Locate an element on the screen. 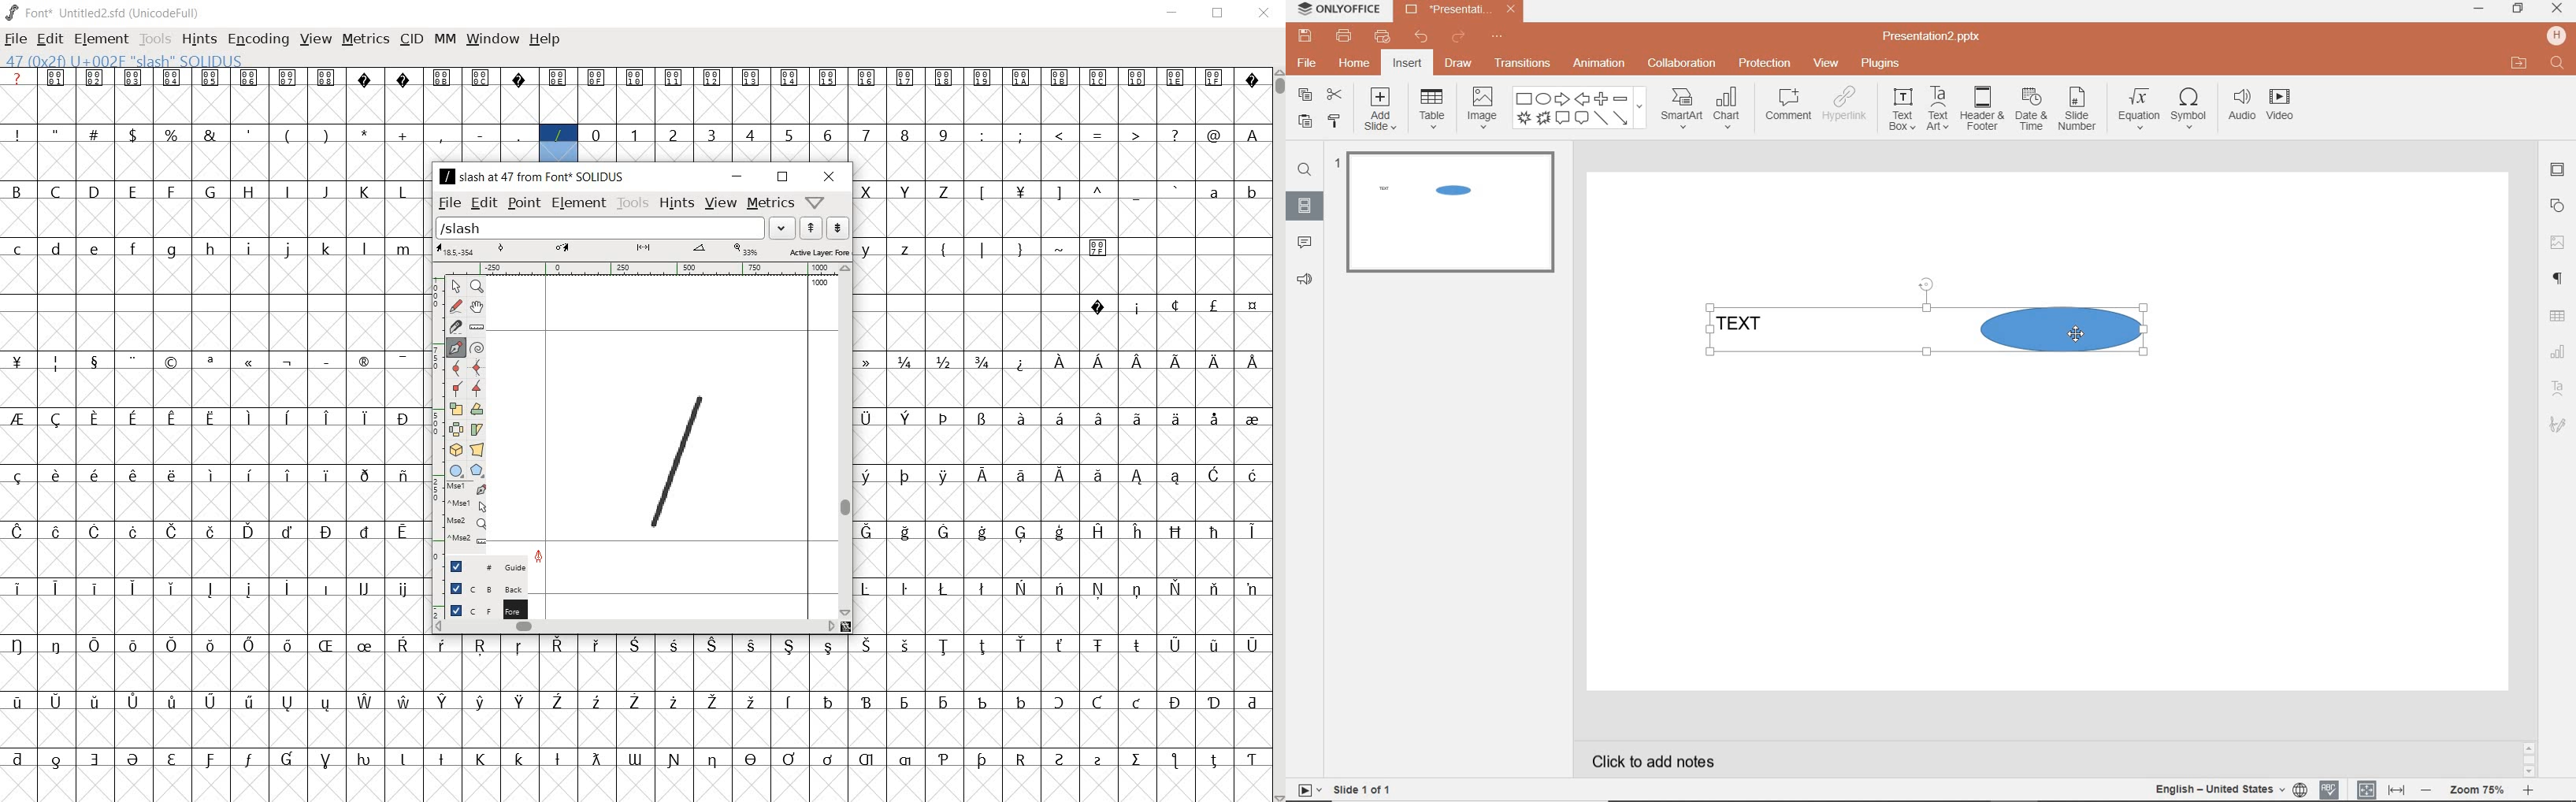 Image resolution: width=2576 pixels, height=812 pixels. polygon or star is located at coordinates (478, 471).